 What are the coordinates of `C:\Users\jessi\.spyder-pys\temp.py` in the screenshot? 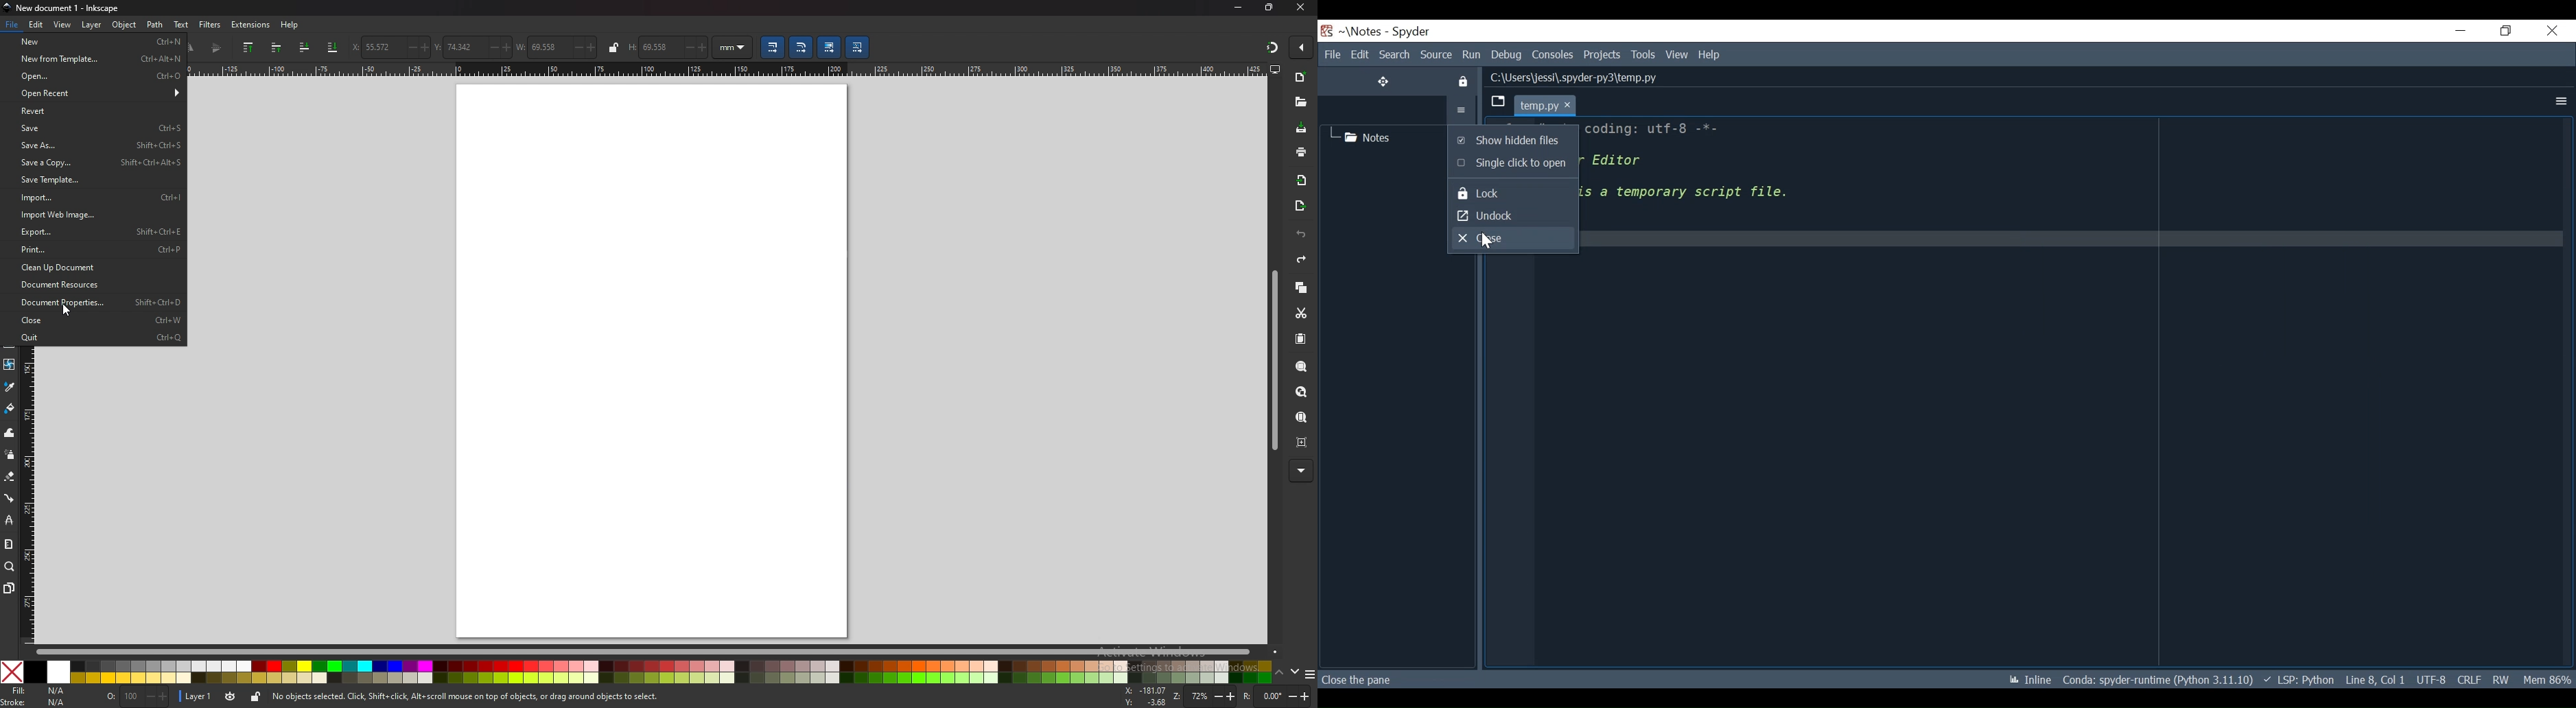 It's located at (1588, 76).